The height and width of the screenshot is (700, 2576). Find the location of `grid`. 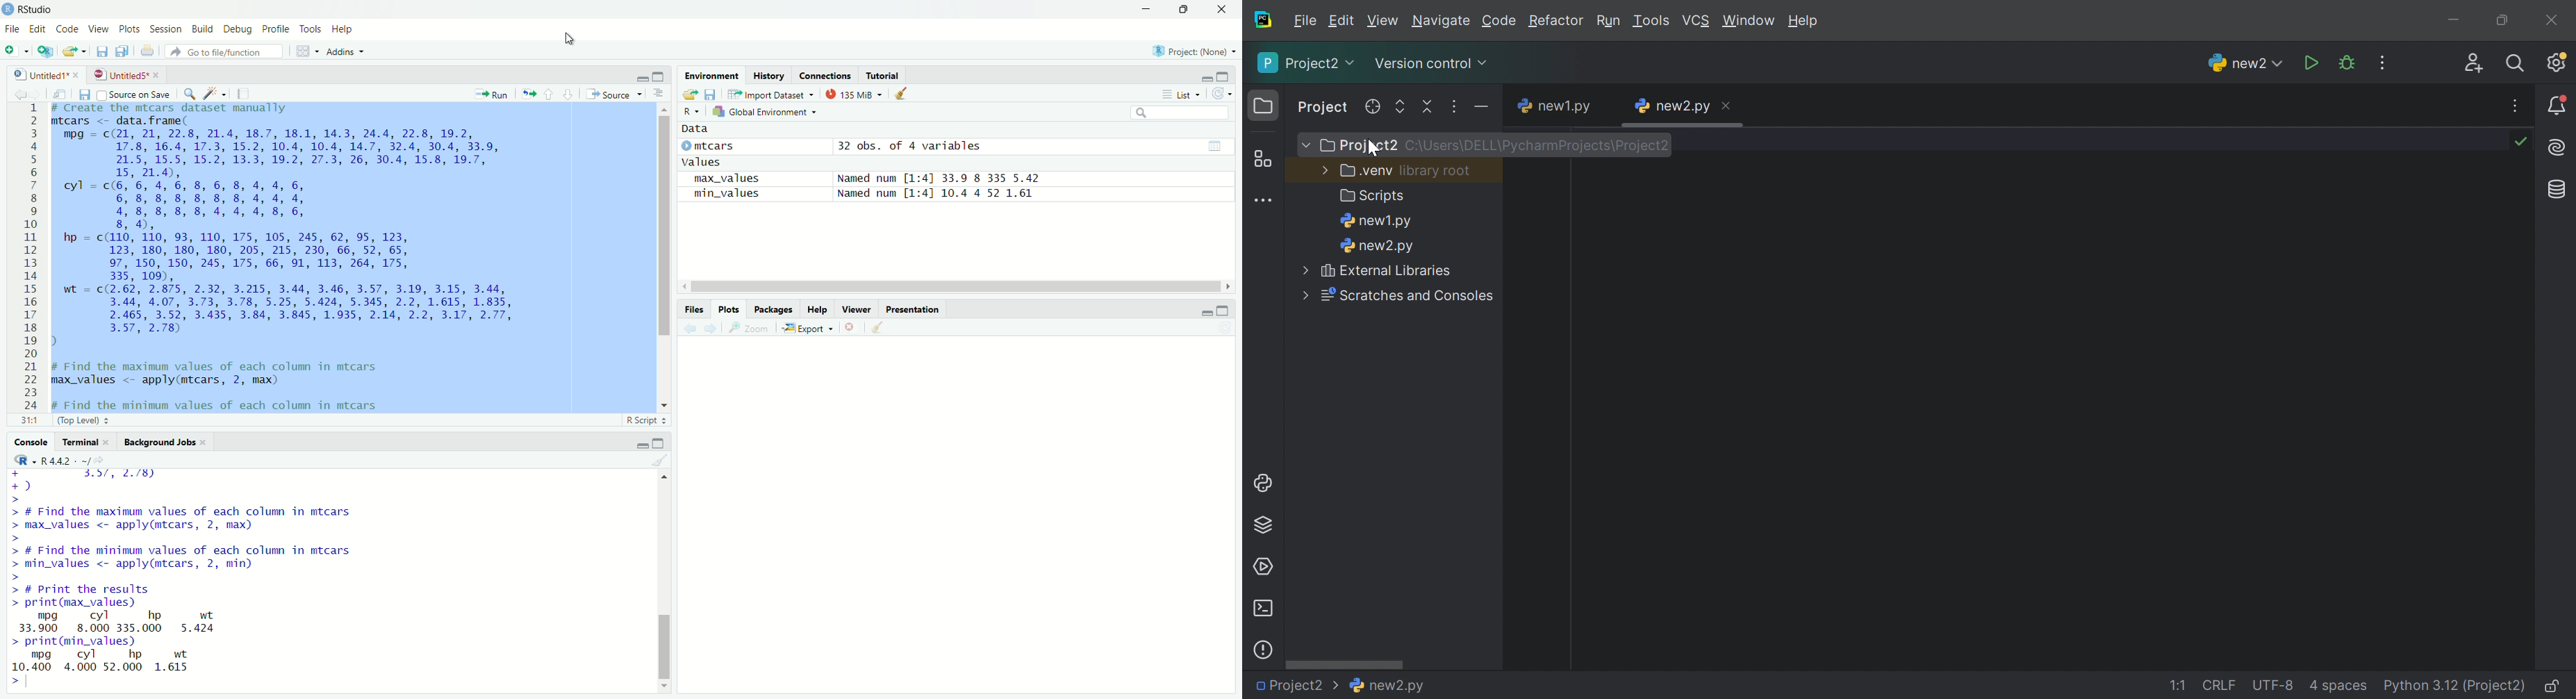

grid is located at coordinates (299, 52).